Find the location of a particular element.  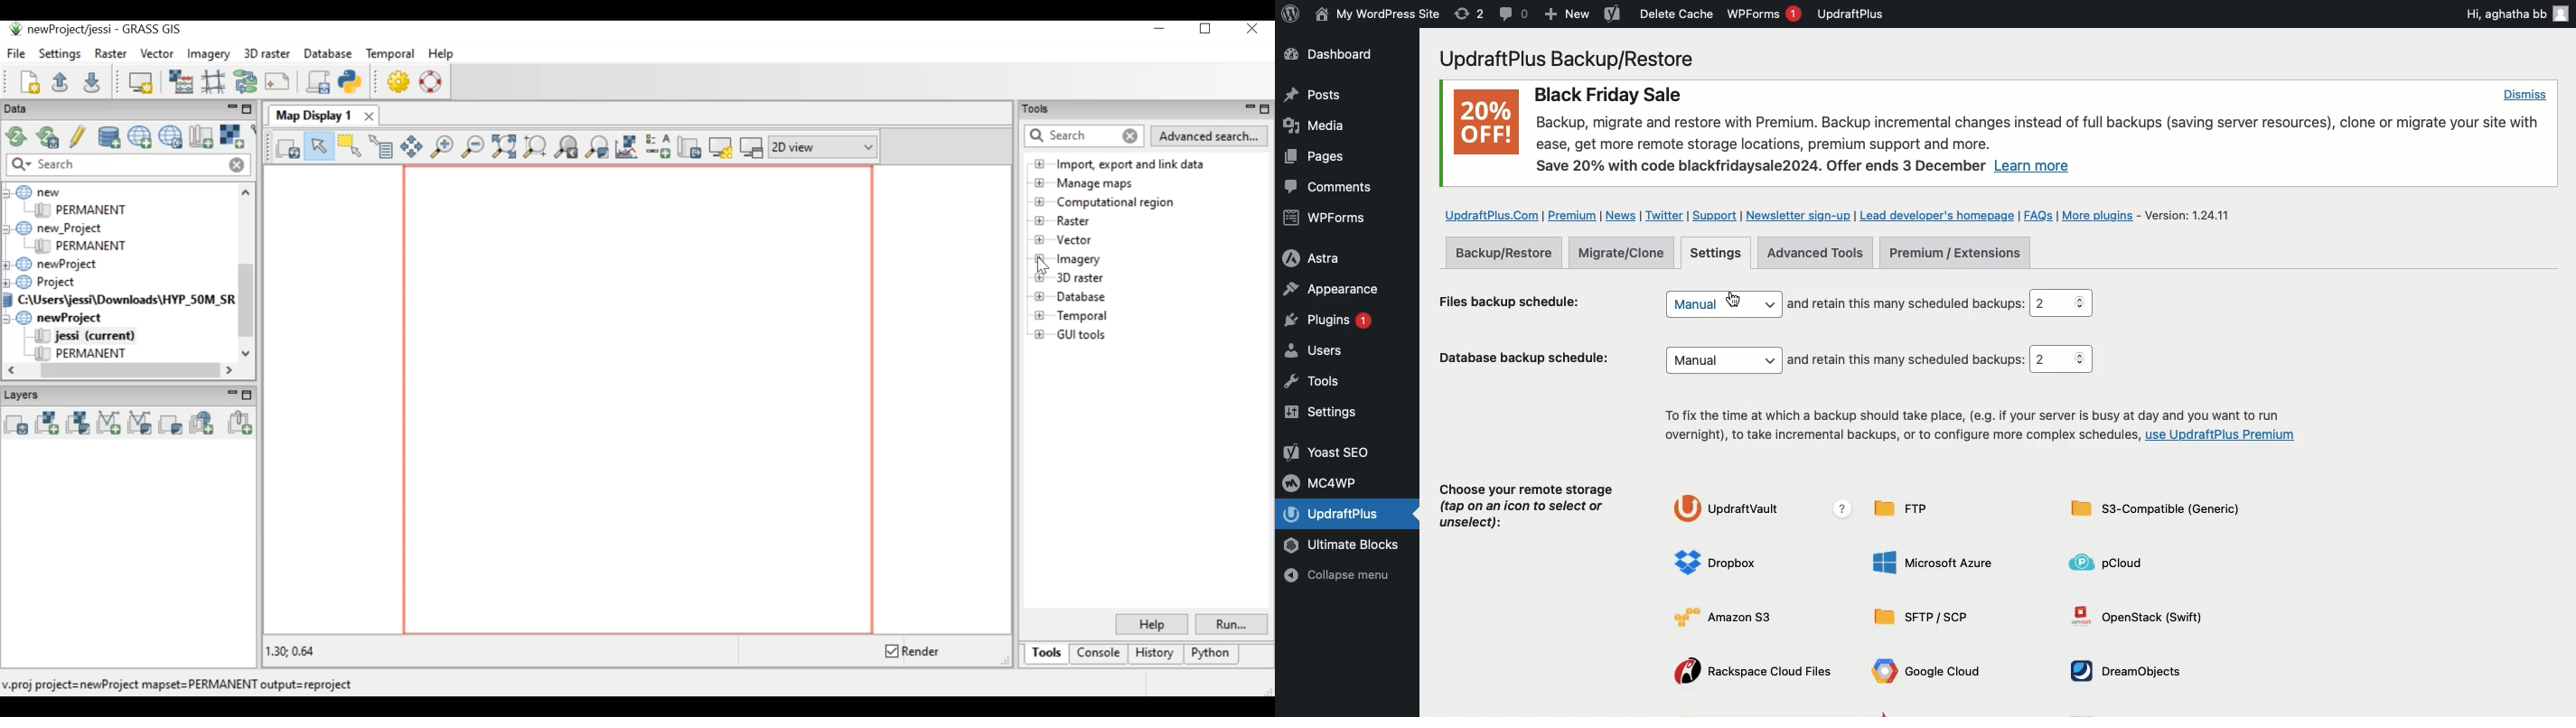

Appearance is located at coordinates (1331, 288).